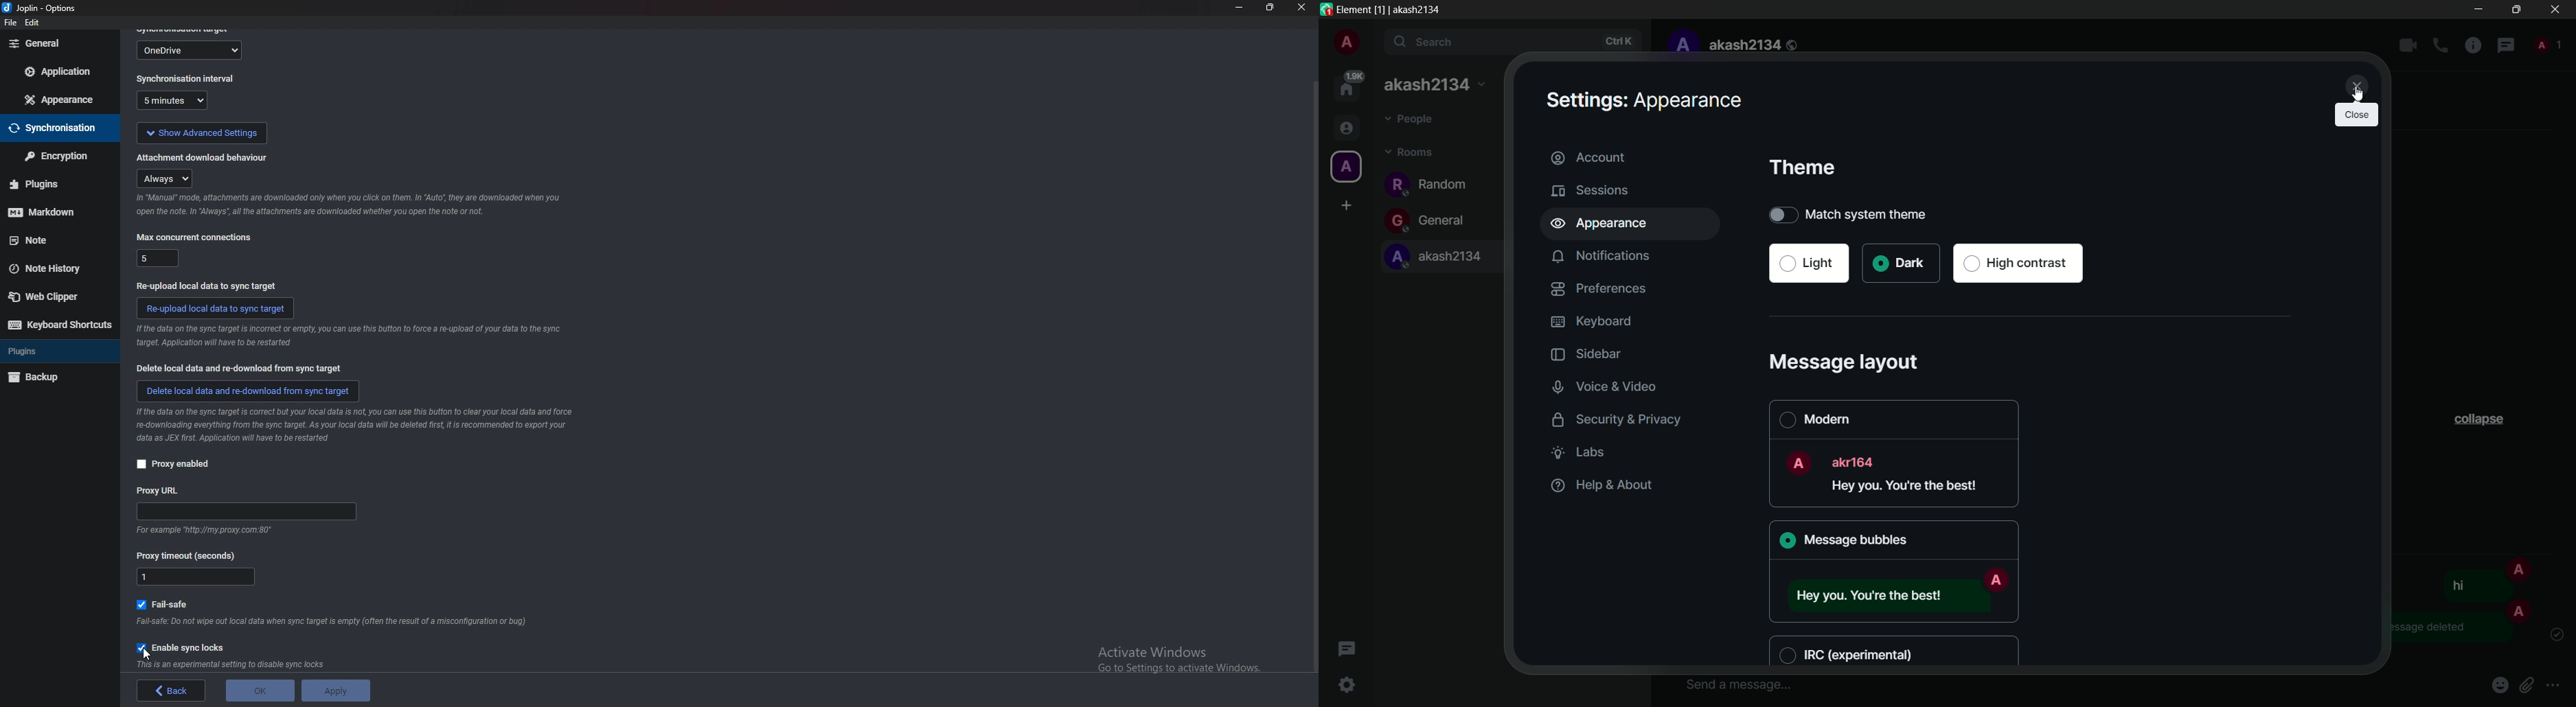 Image resolution: width=2576 pixels, height=728 pixels. What do you see at coordinates (1846, 361) in the screenshot?
I see `message layout` at bounding box center [1846, 361].